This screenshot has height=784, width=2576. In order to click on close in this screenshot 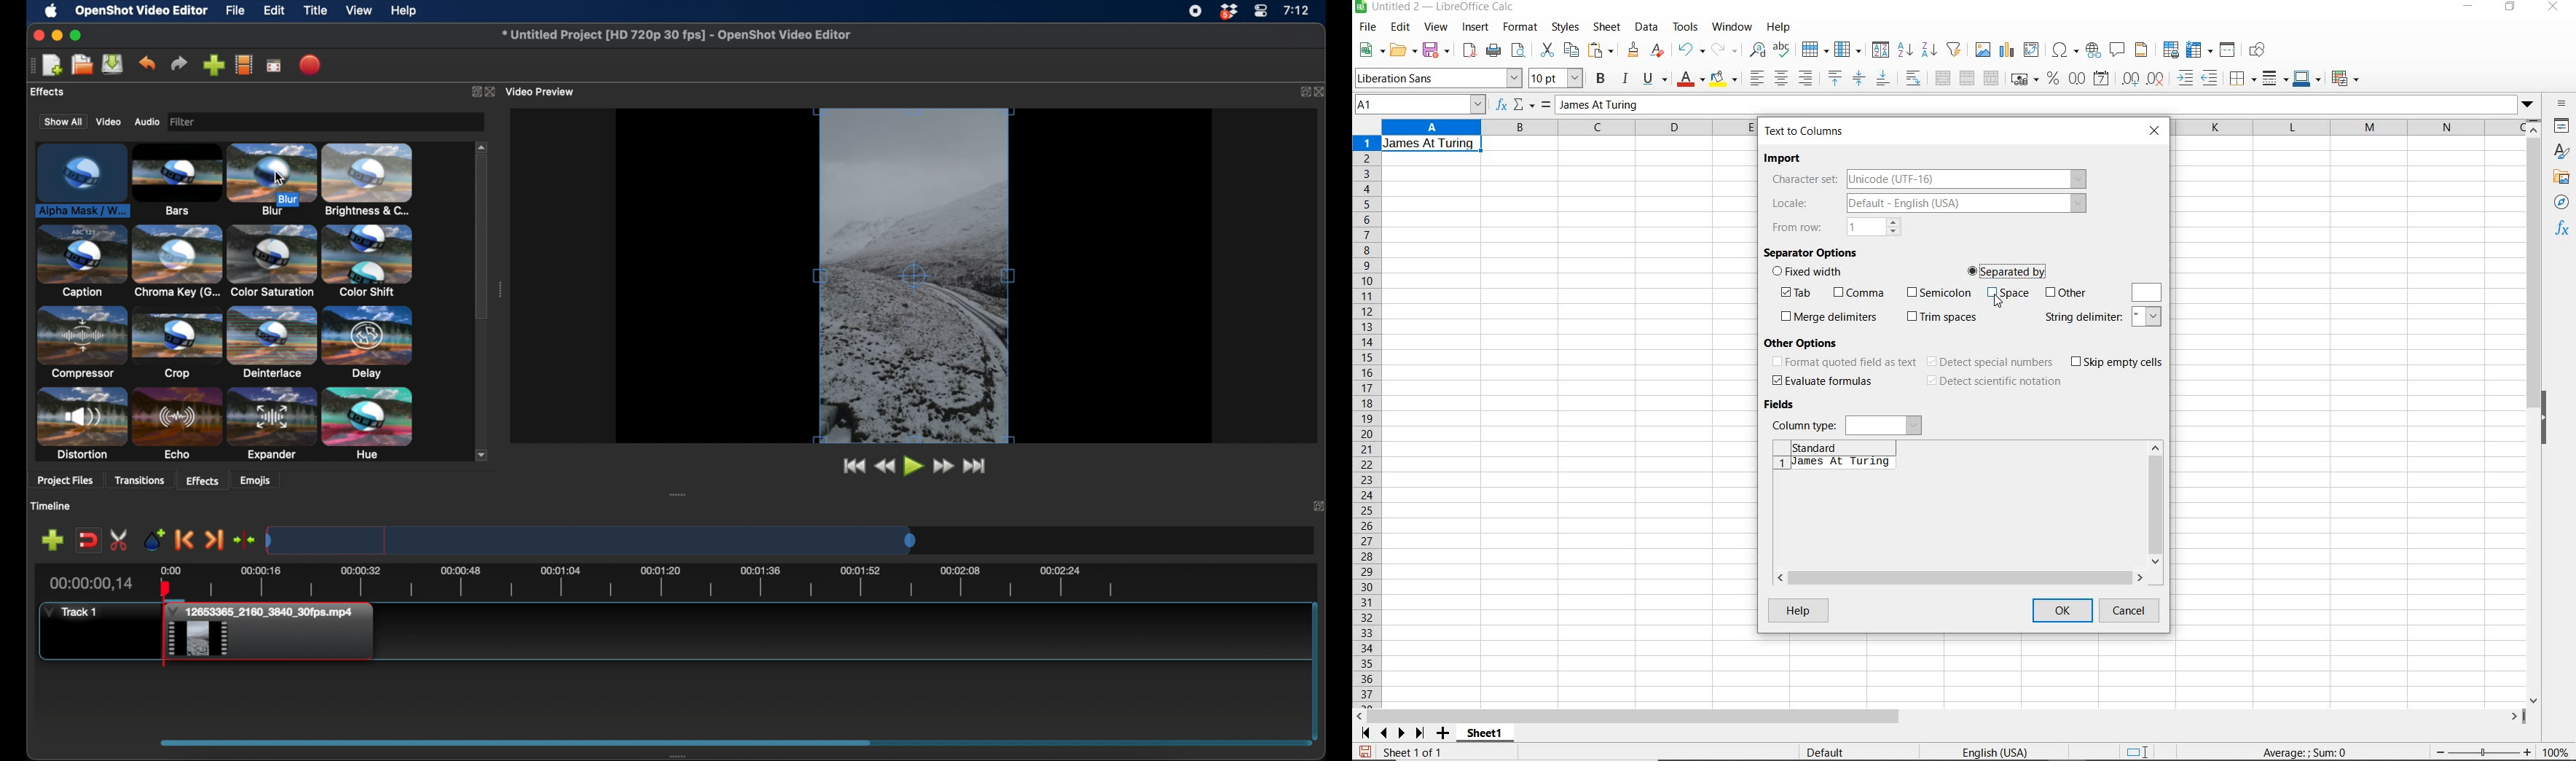, I will do `click(1323, 92)`.